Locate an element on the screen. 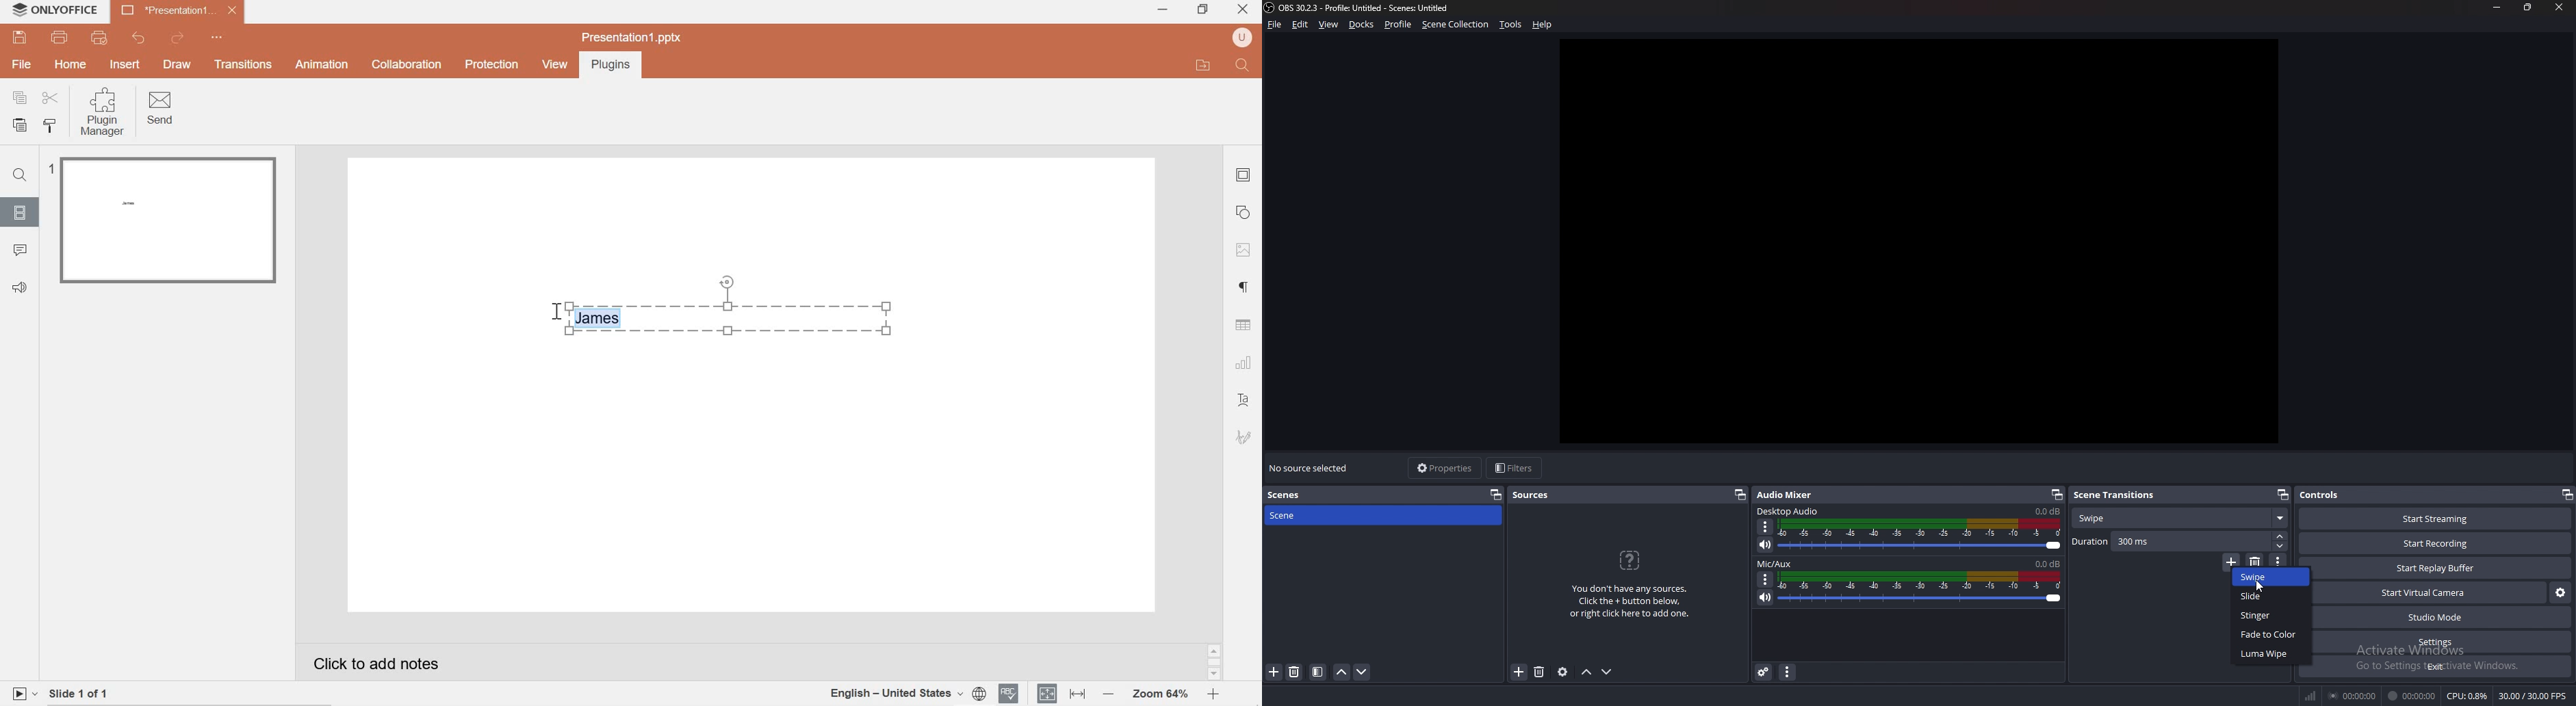  remove transition is located at coordinates (2256, 560).